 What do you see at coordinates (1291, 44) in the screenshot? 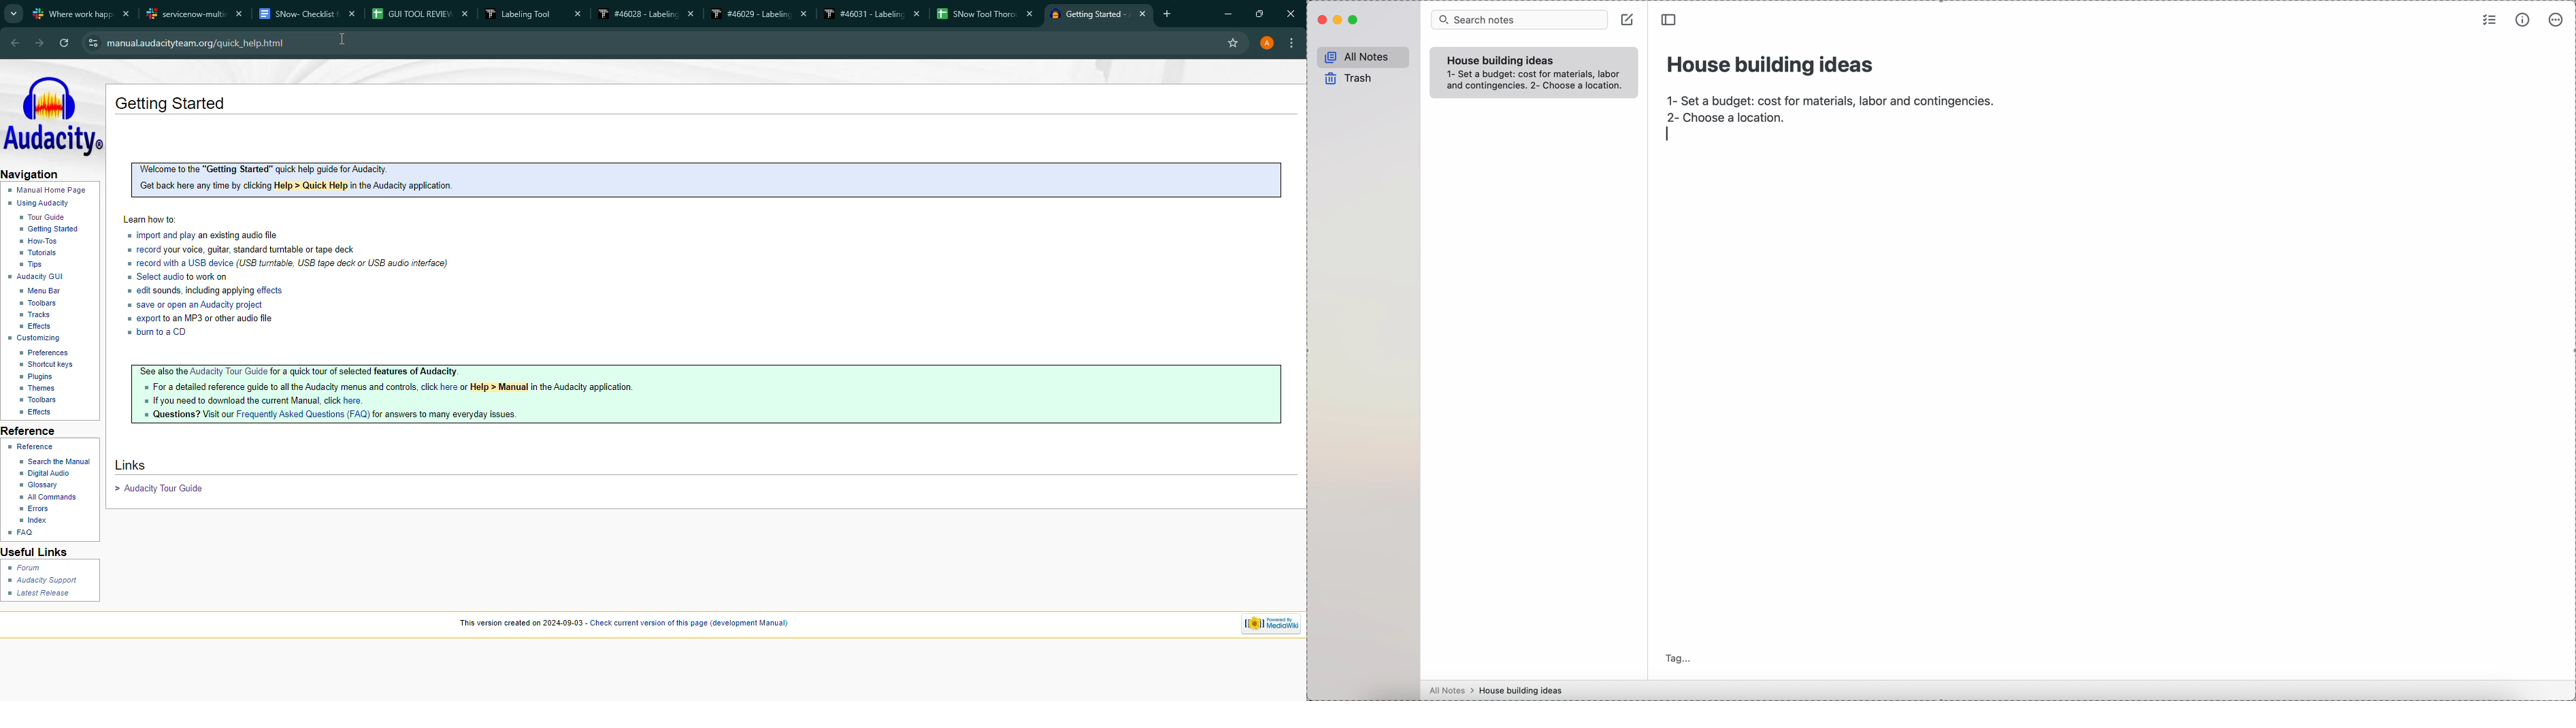
I see `more` at bounding box center [1291, 44].